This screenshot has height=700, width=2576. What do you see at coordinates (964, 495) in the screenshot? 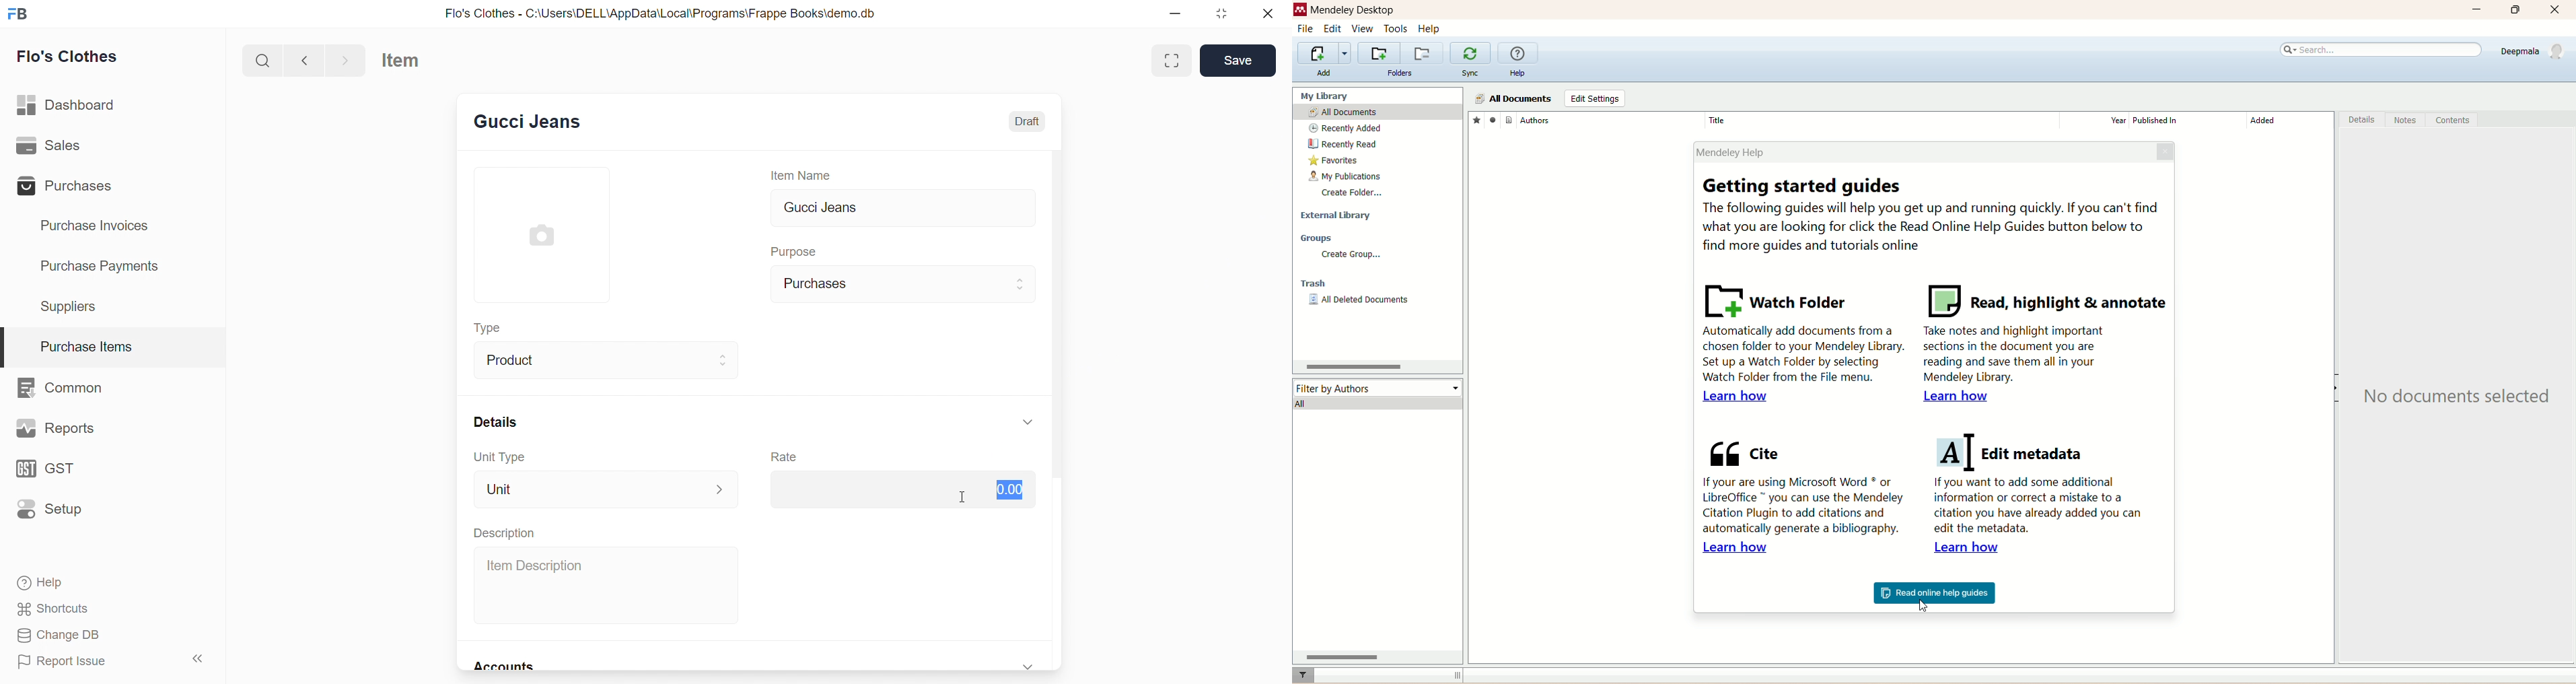
I see `cursor` at bounding box center [964, 495].